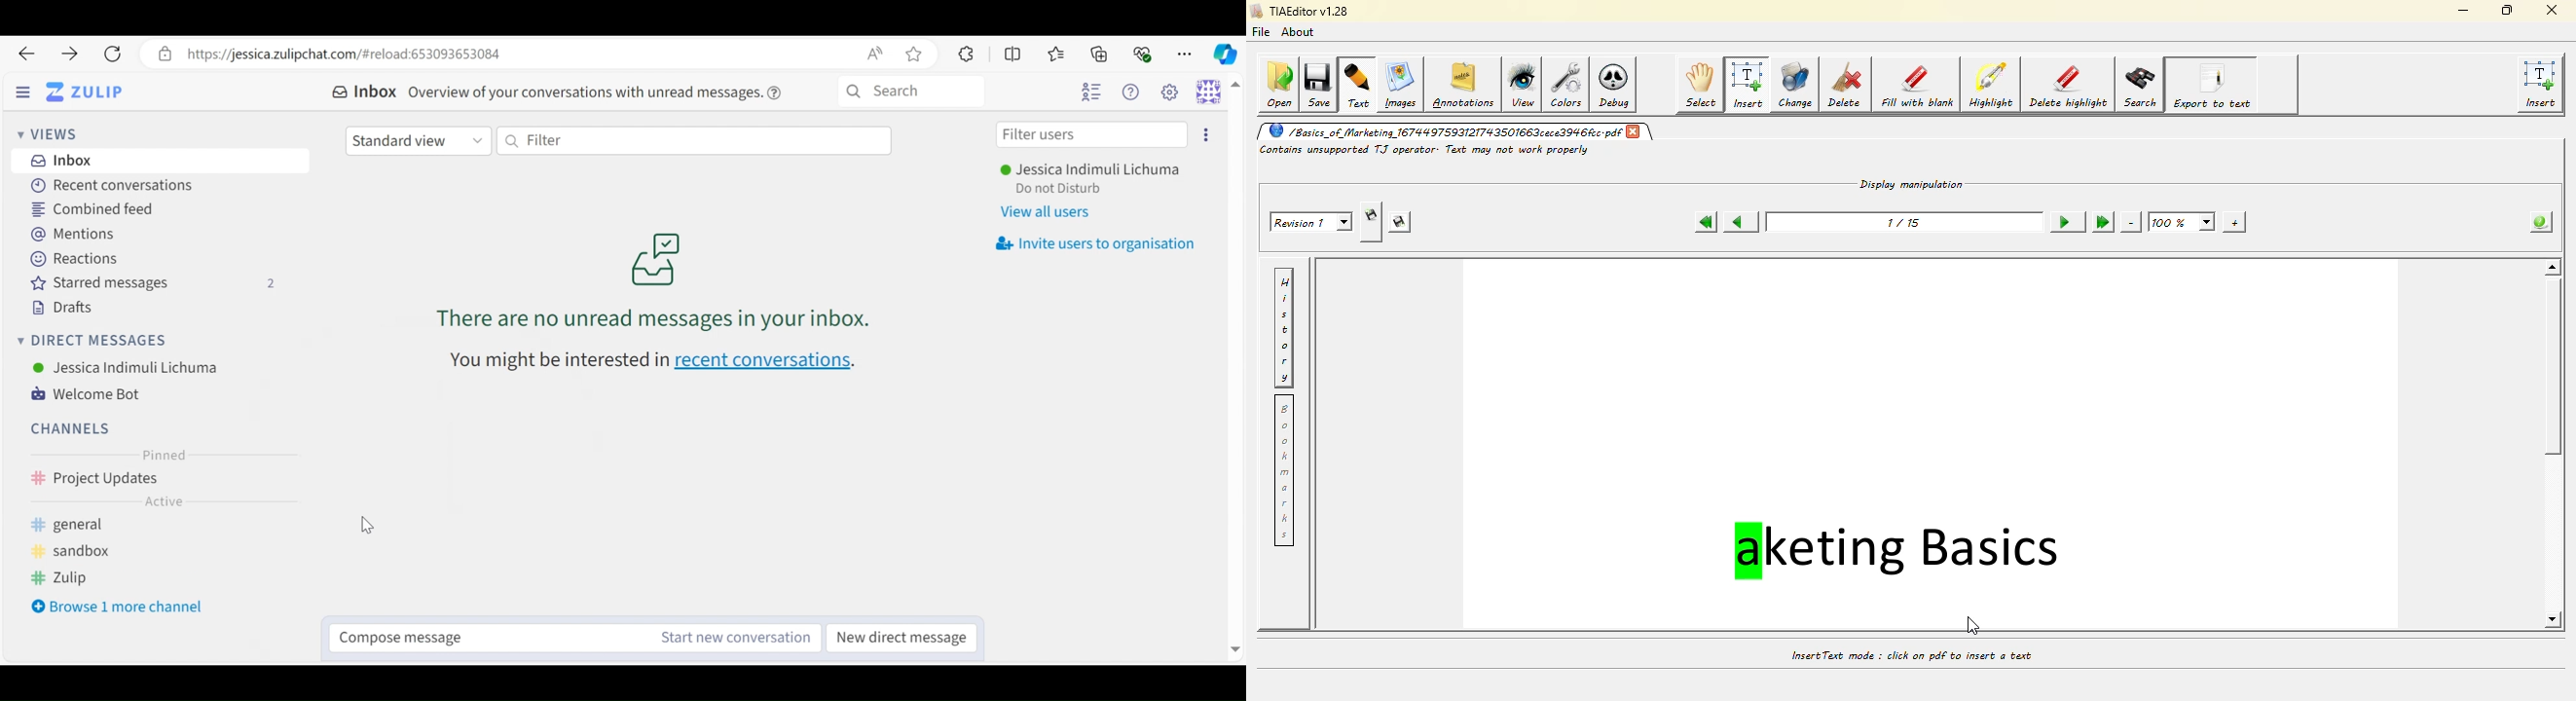 The image size is (2576, 728). I want to click on Hide , so click(23, 93).